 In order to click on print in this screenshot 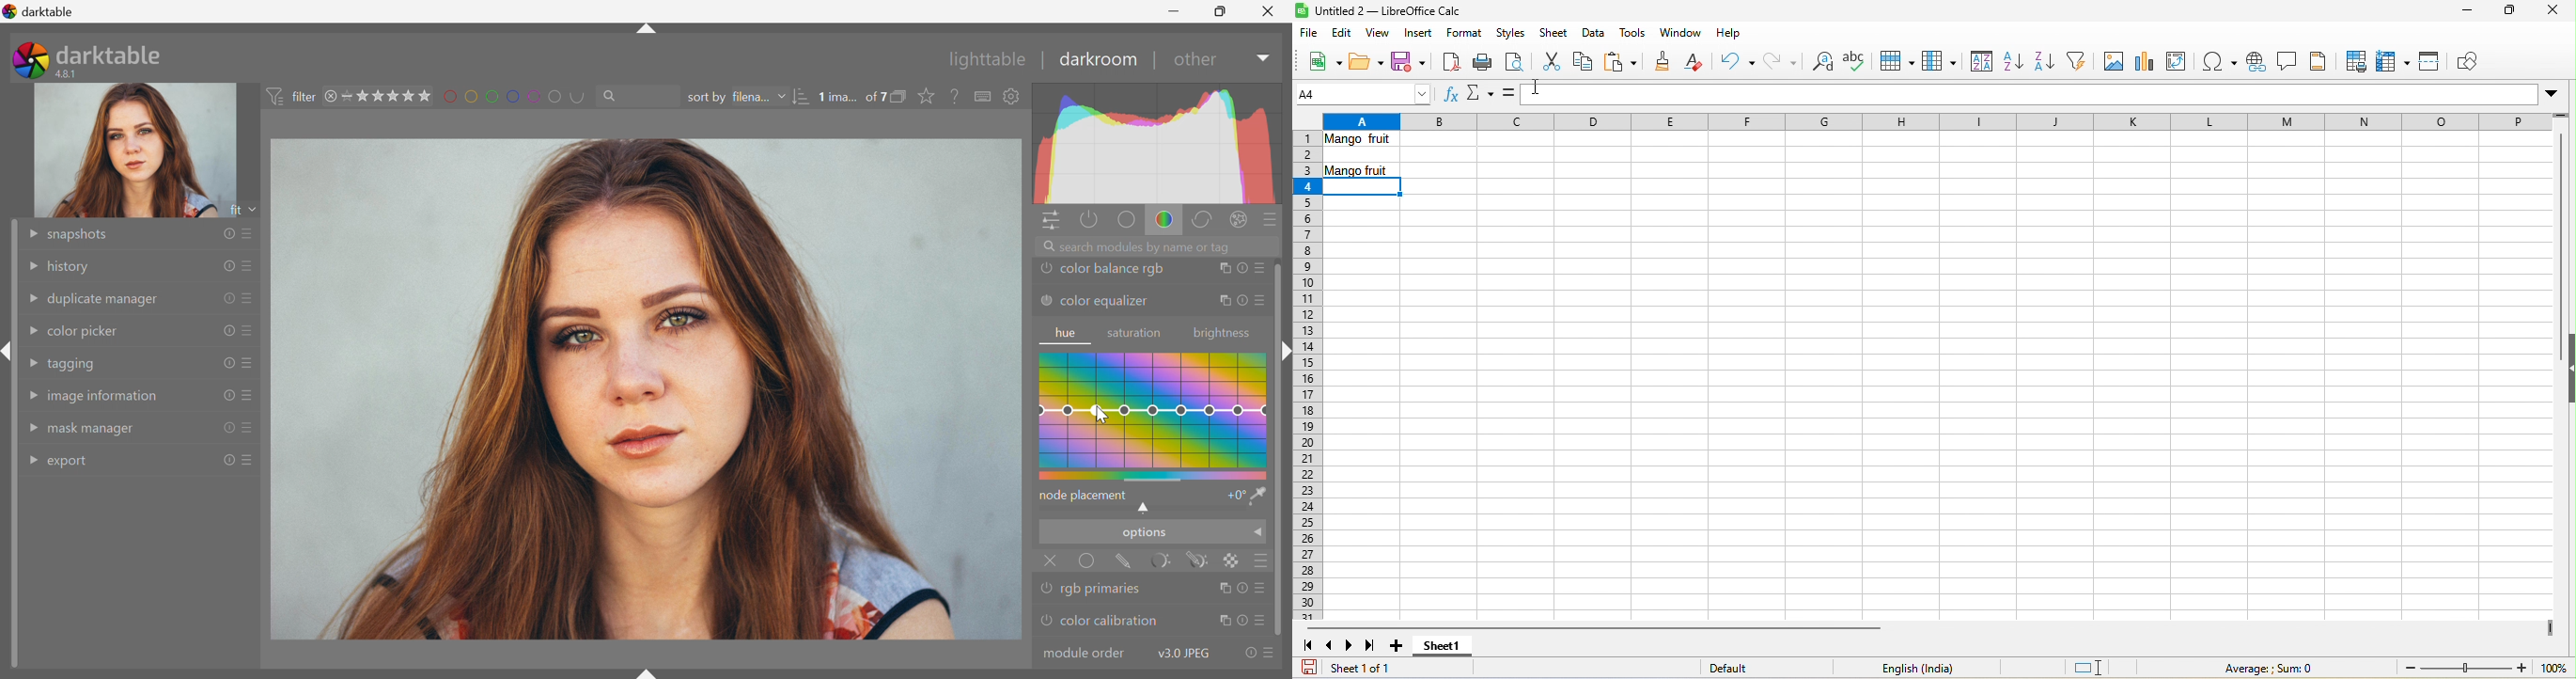, I will do `click(1482, 62)`.